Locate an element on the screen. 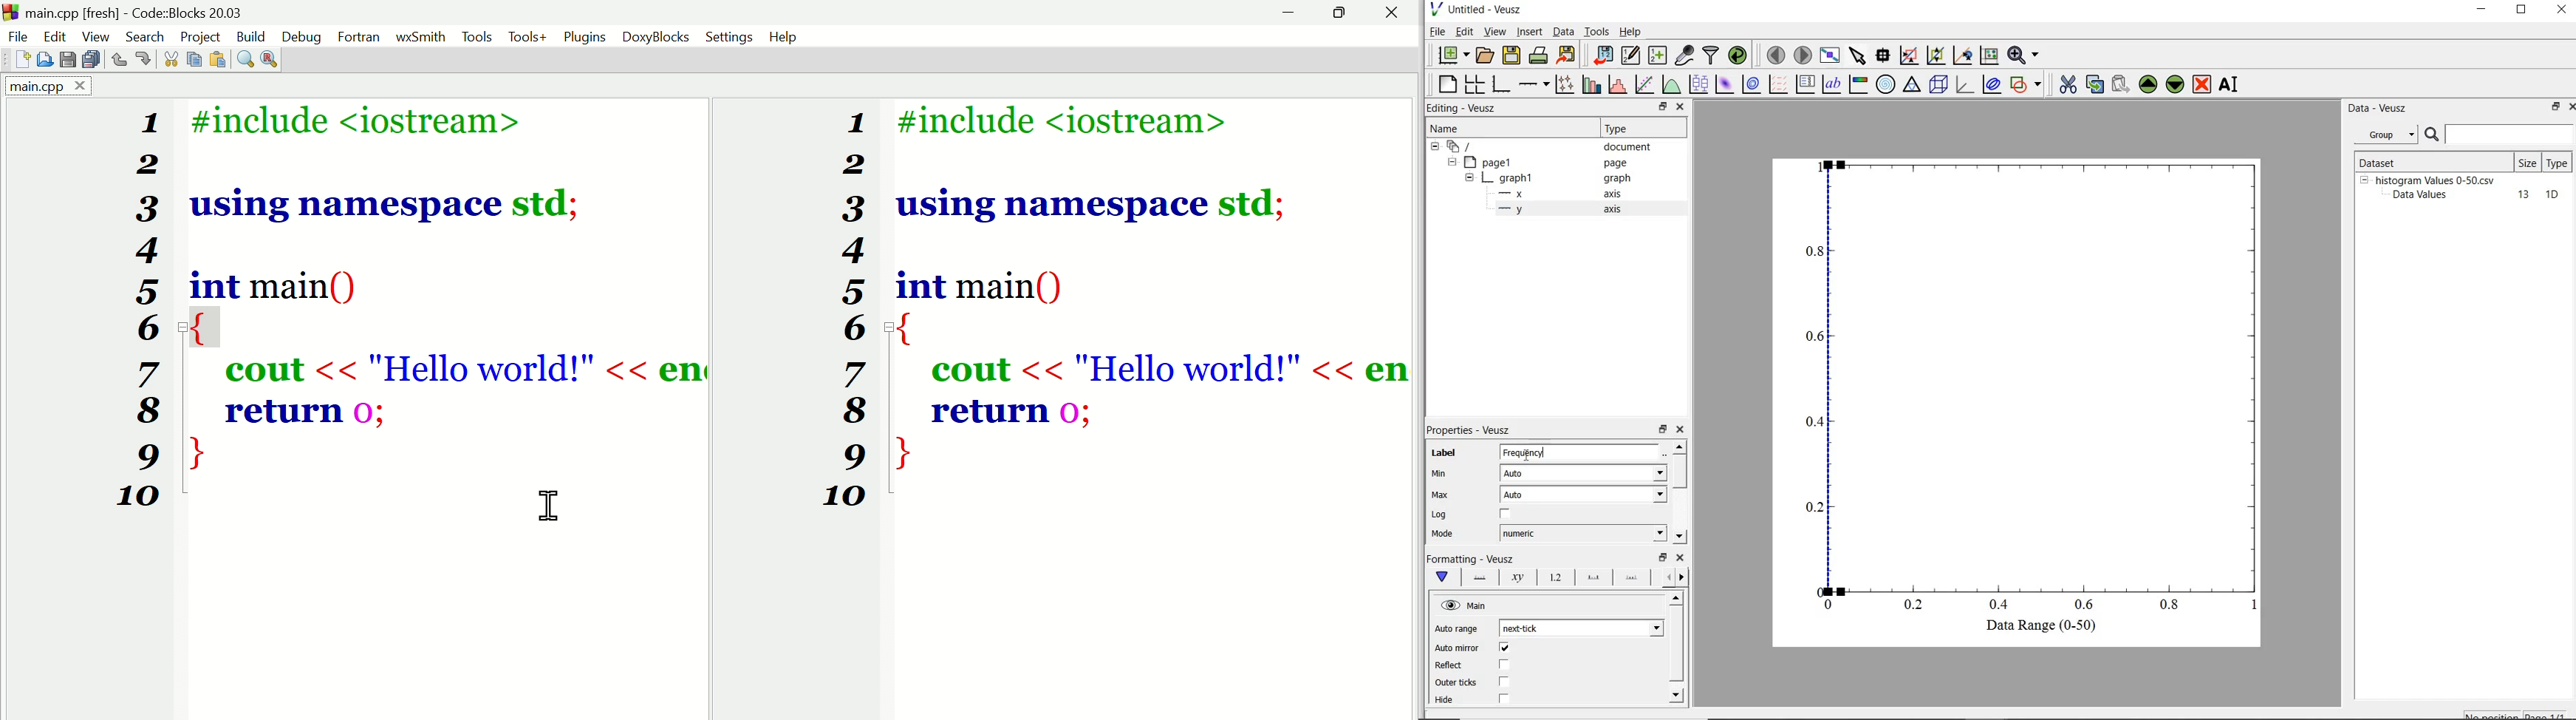  view is located at coordinates (1497, 31).